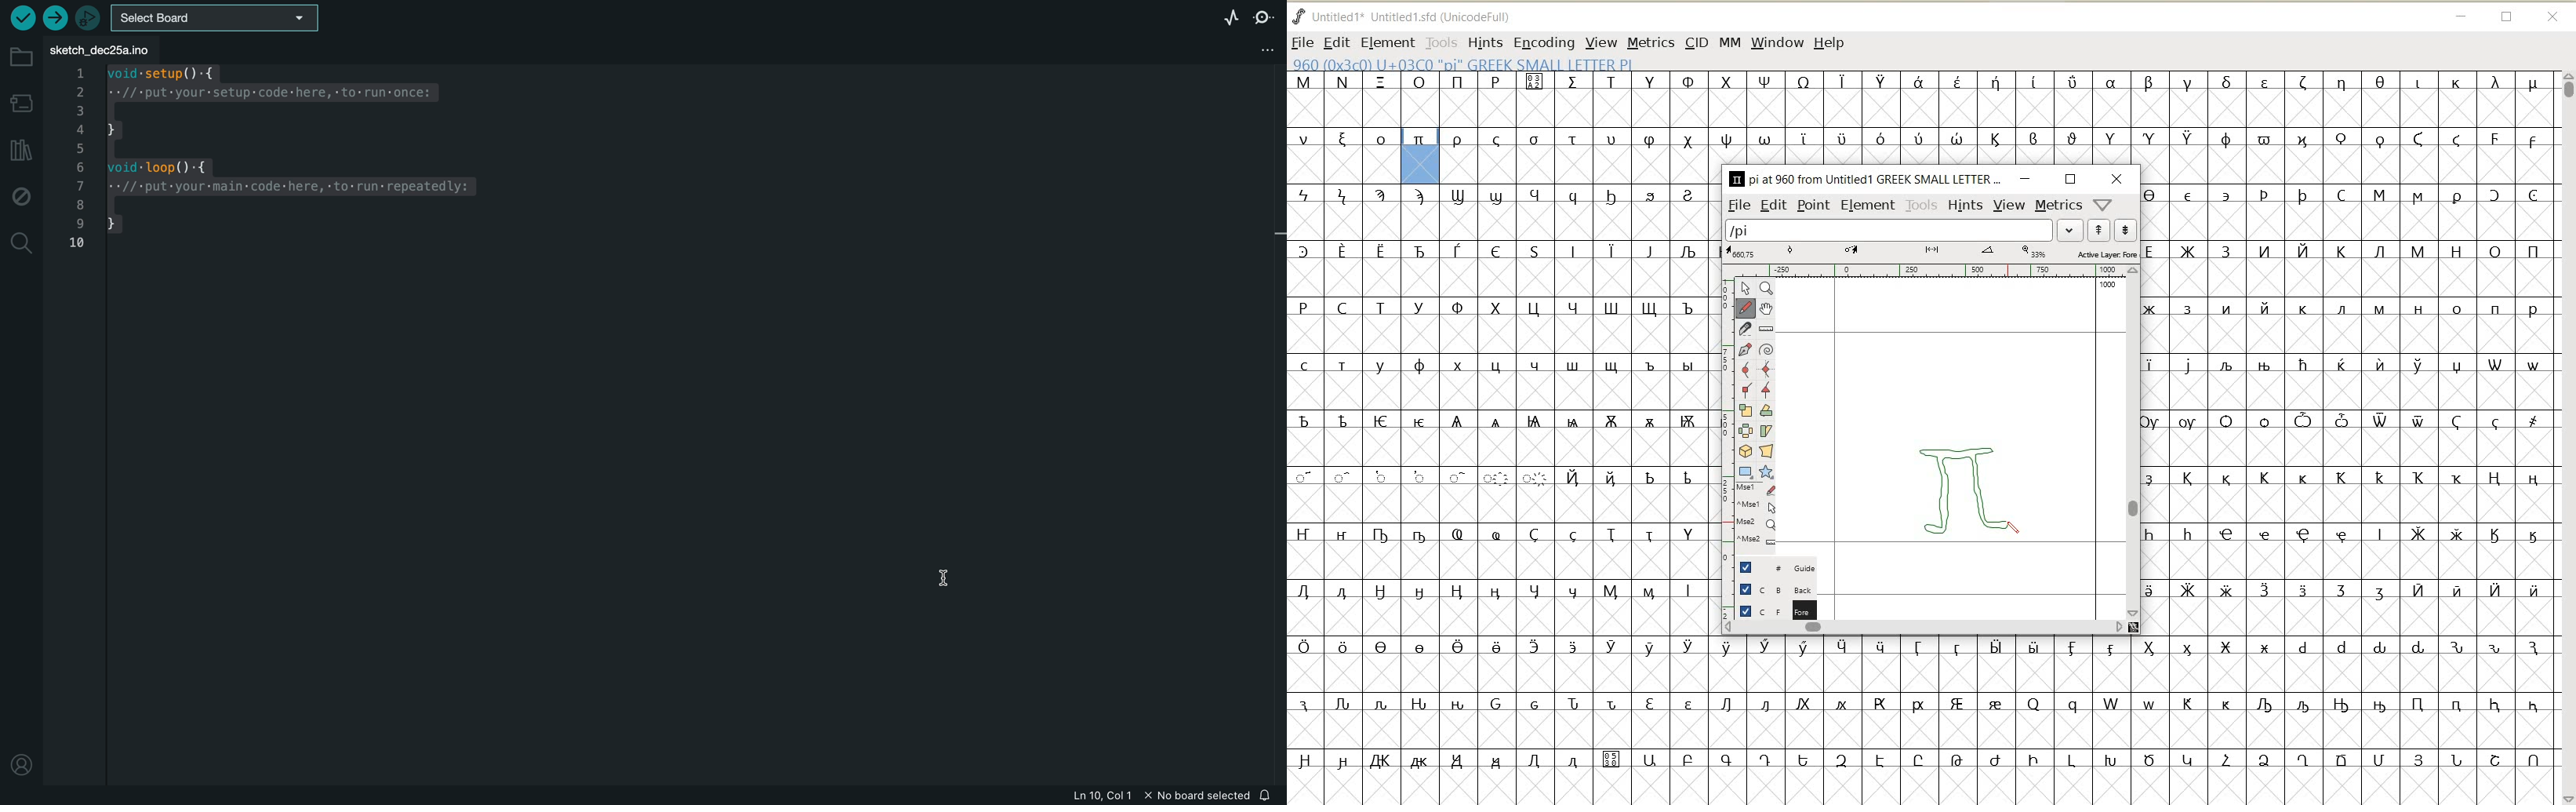  What do you see at coordinates (1651, 42) in the screenshot?
I see `METRICS` at bounding box center [1651, 42].